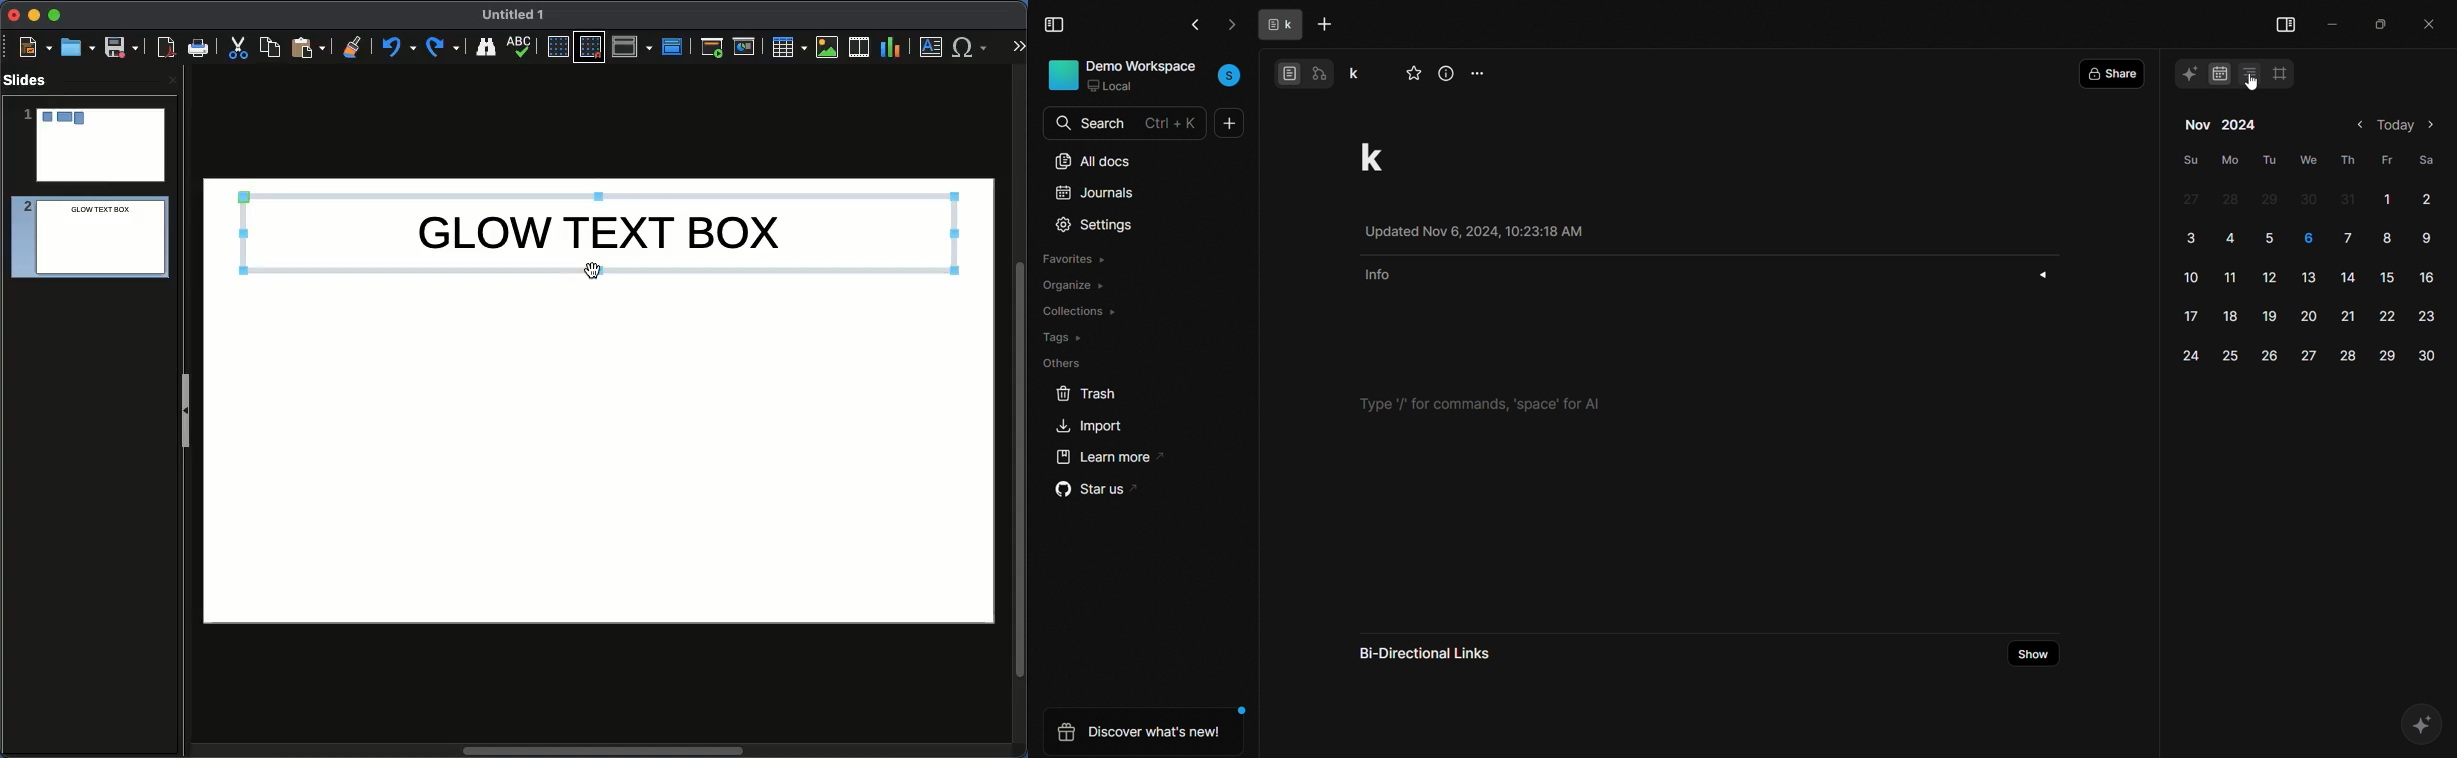  What do you see at coordinates (2395, 126) in the screenshot?
I see `Today` at bounding box center [2395, 126].